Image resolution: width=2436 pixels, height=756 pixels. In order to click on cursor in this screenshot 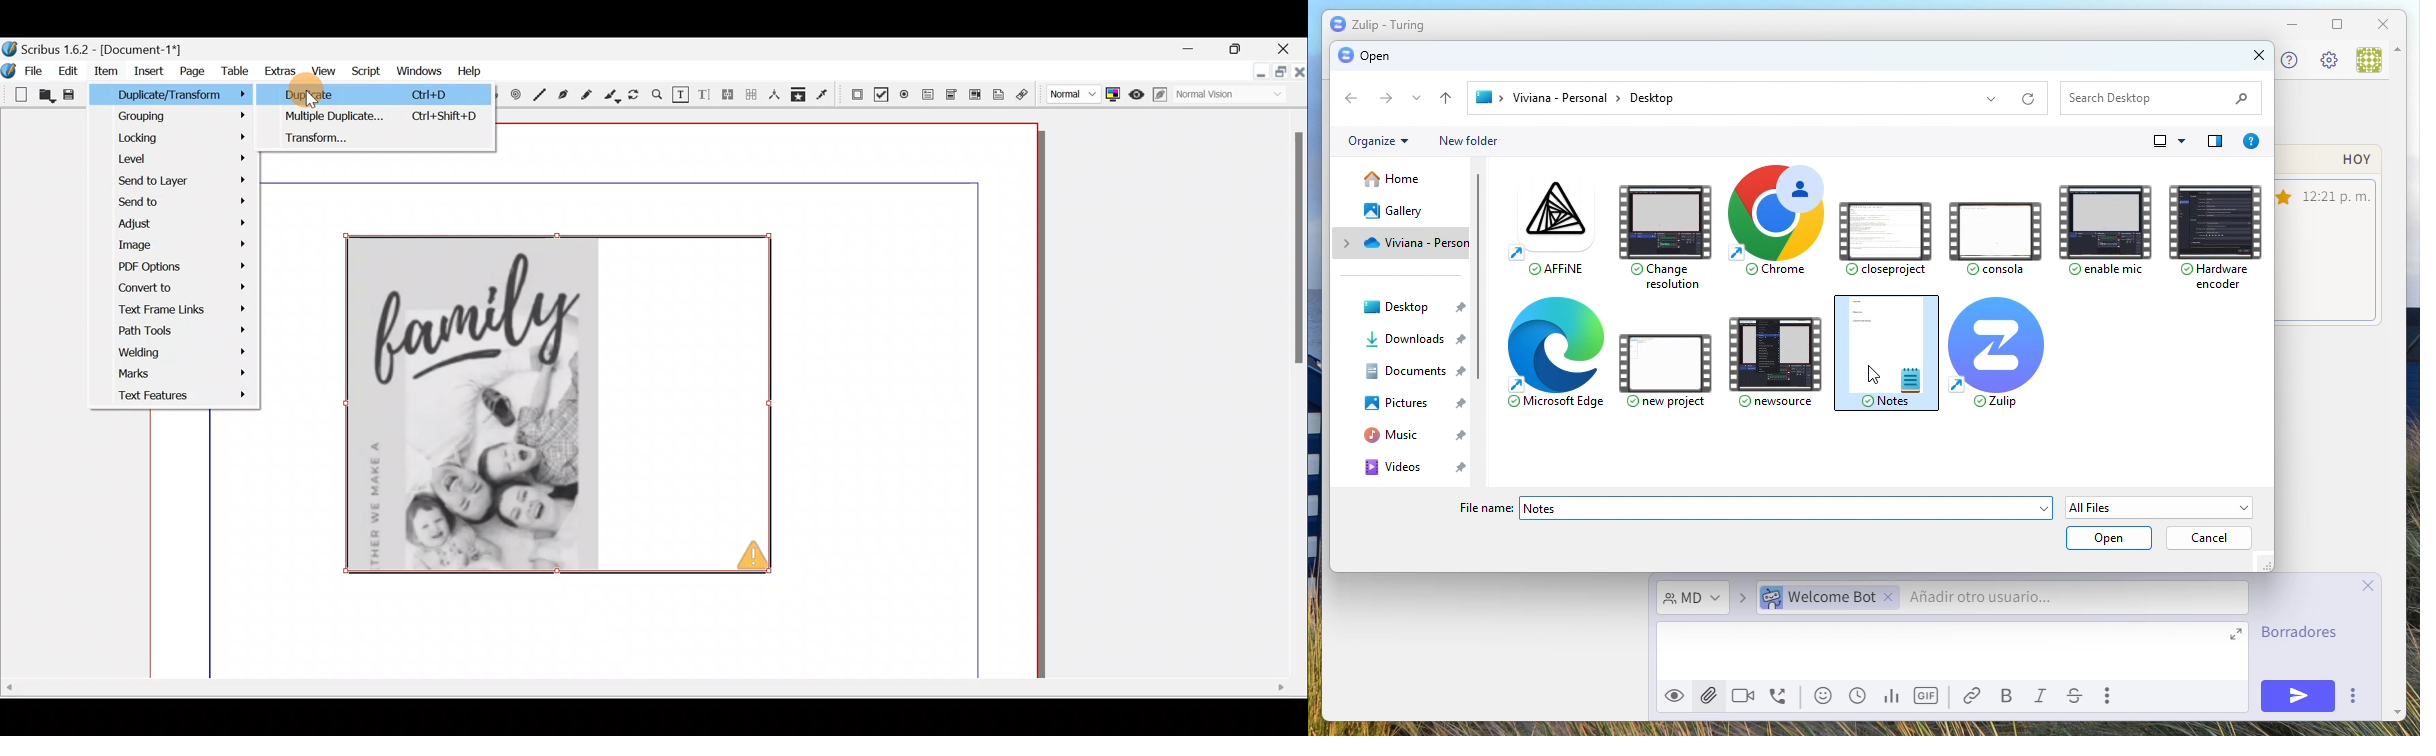, I will do `click(1869, 379)`.